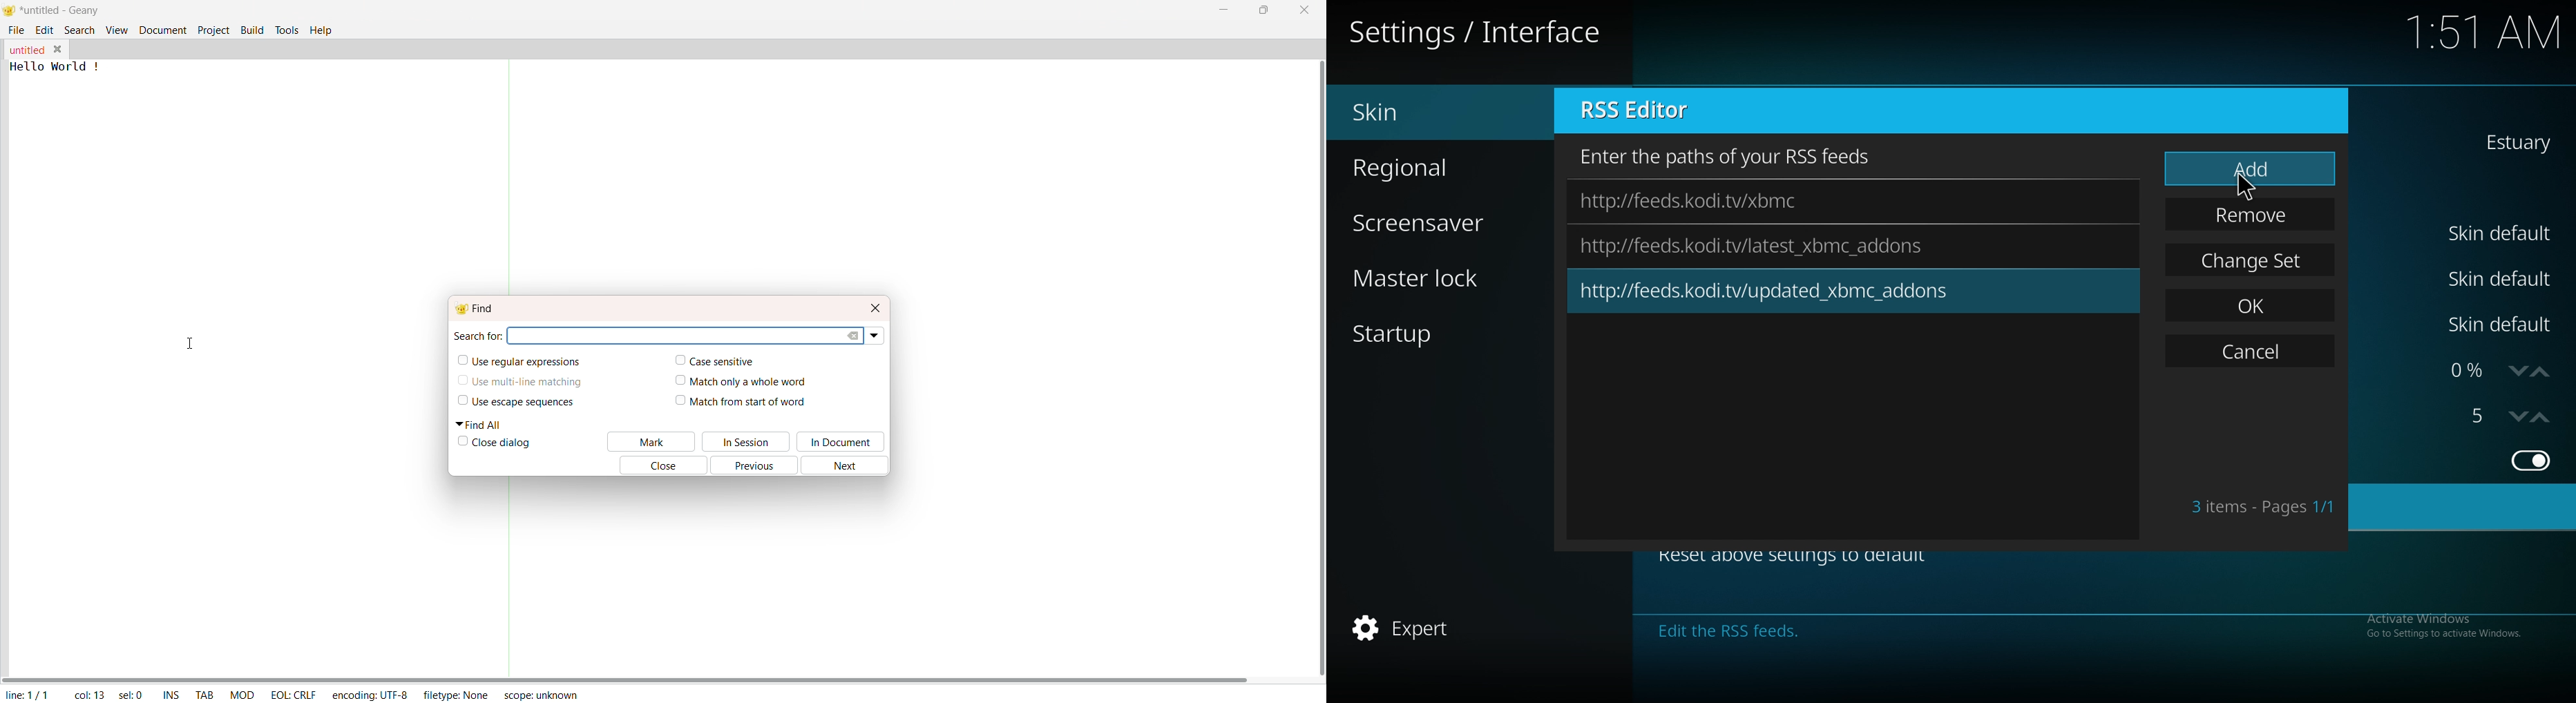  What do you see at coordinates (2250, 353) in the screenshot?
I see `cancel` at bounding box center [2250, 353].